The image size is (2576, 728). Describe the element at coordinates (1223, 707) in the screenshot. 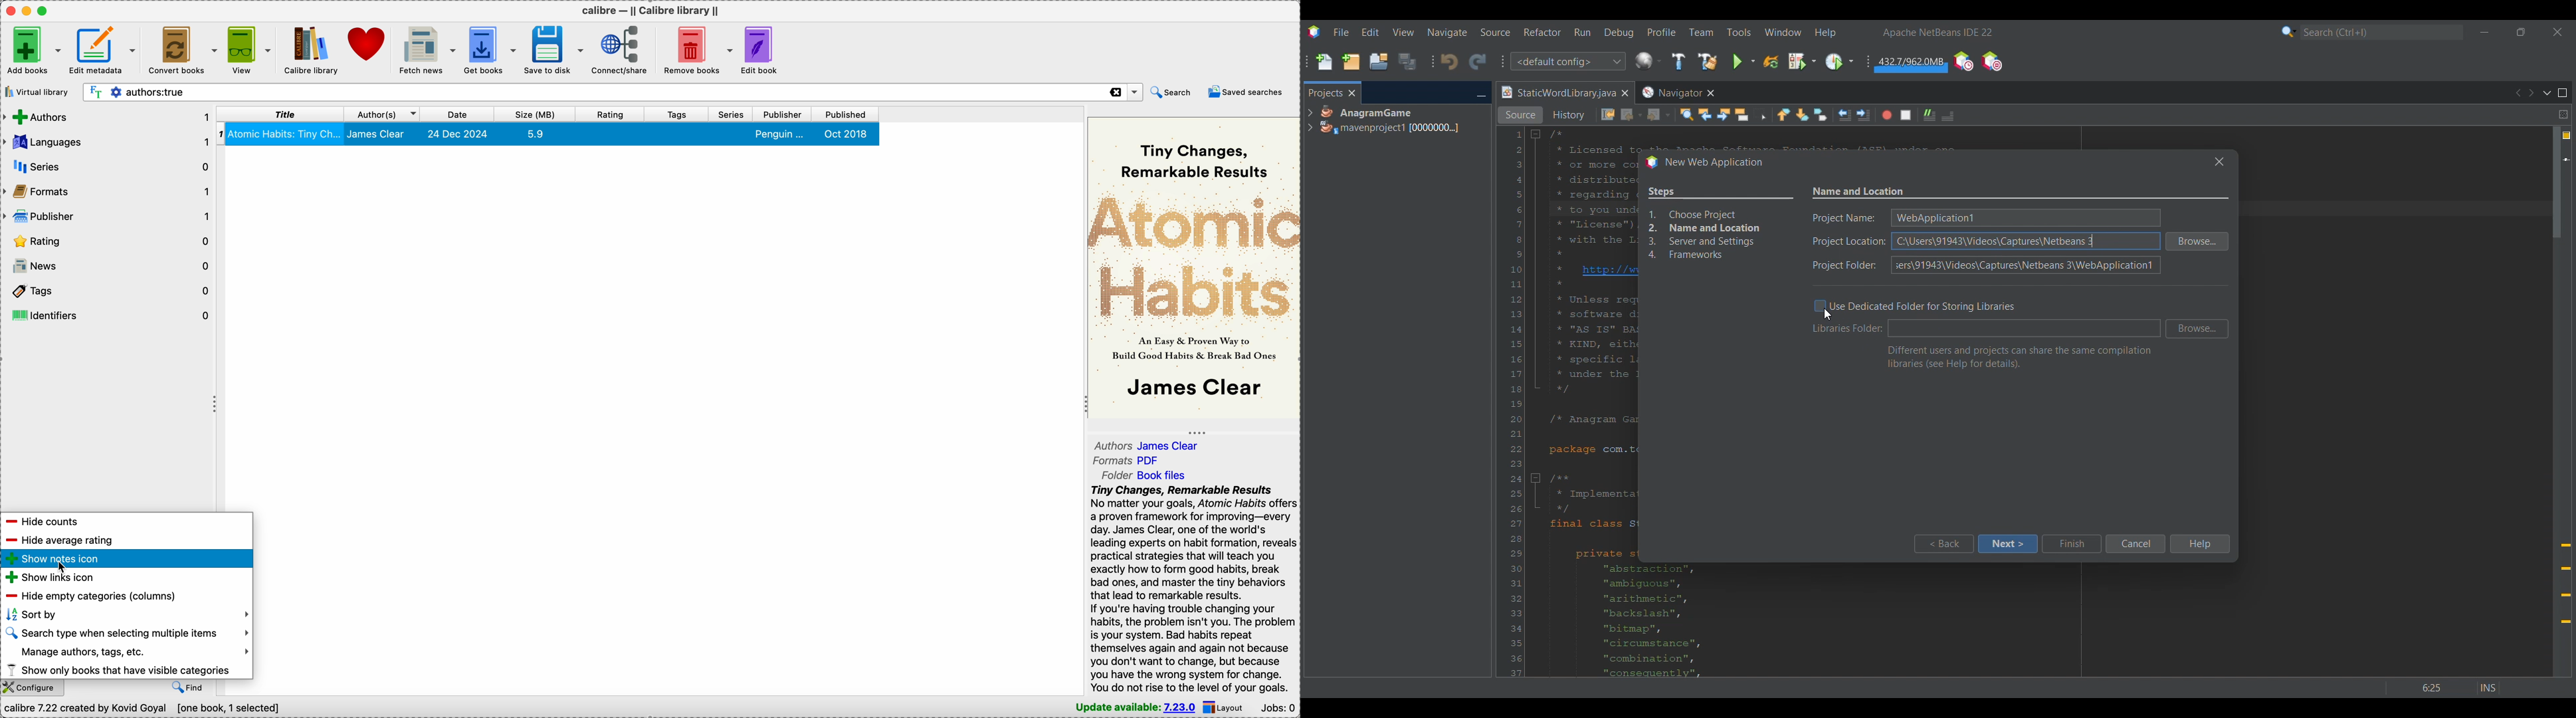

I see `layout` at that location.